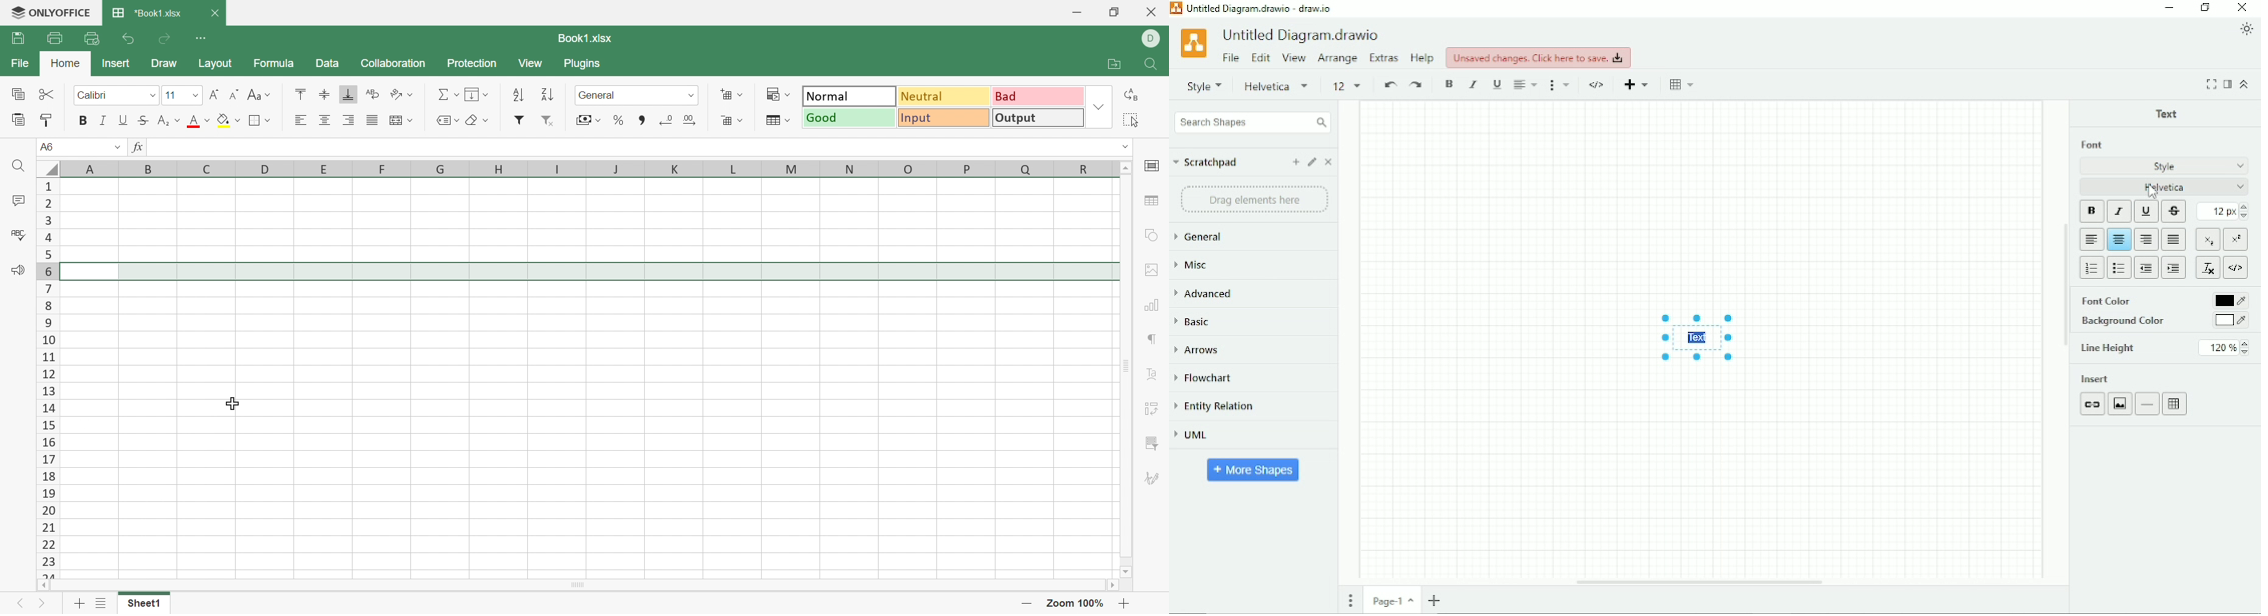 The width and height of the screenshot is (2268, 616). I want to click on Named ranges, so click(448, 120).